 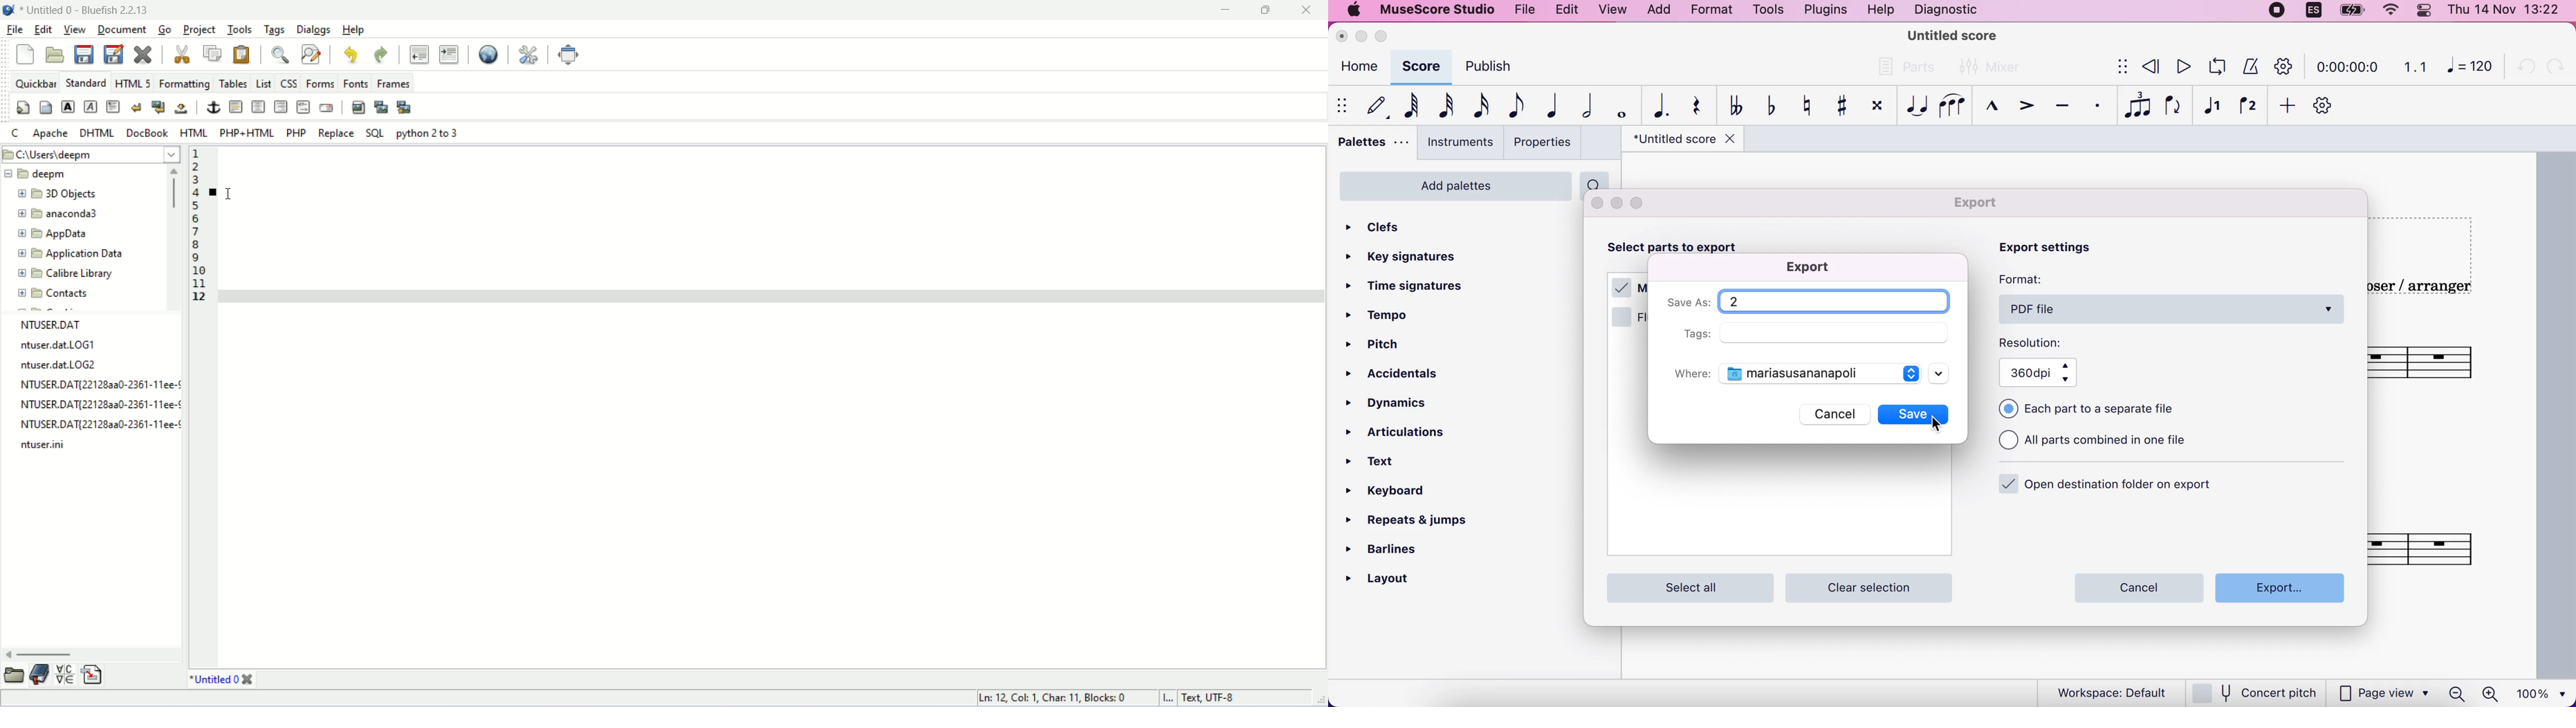 What do you see at coordinates (1596, 203) in the screenshot?
I see `close` at bounding box center [1596, 203].